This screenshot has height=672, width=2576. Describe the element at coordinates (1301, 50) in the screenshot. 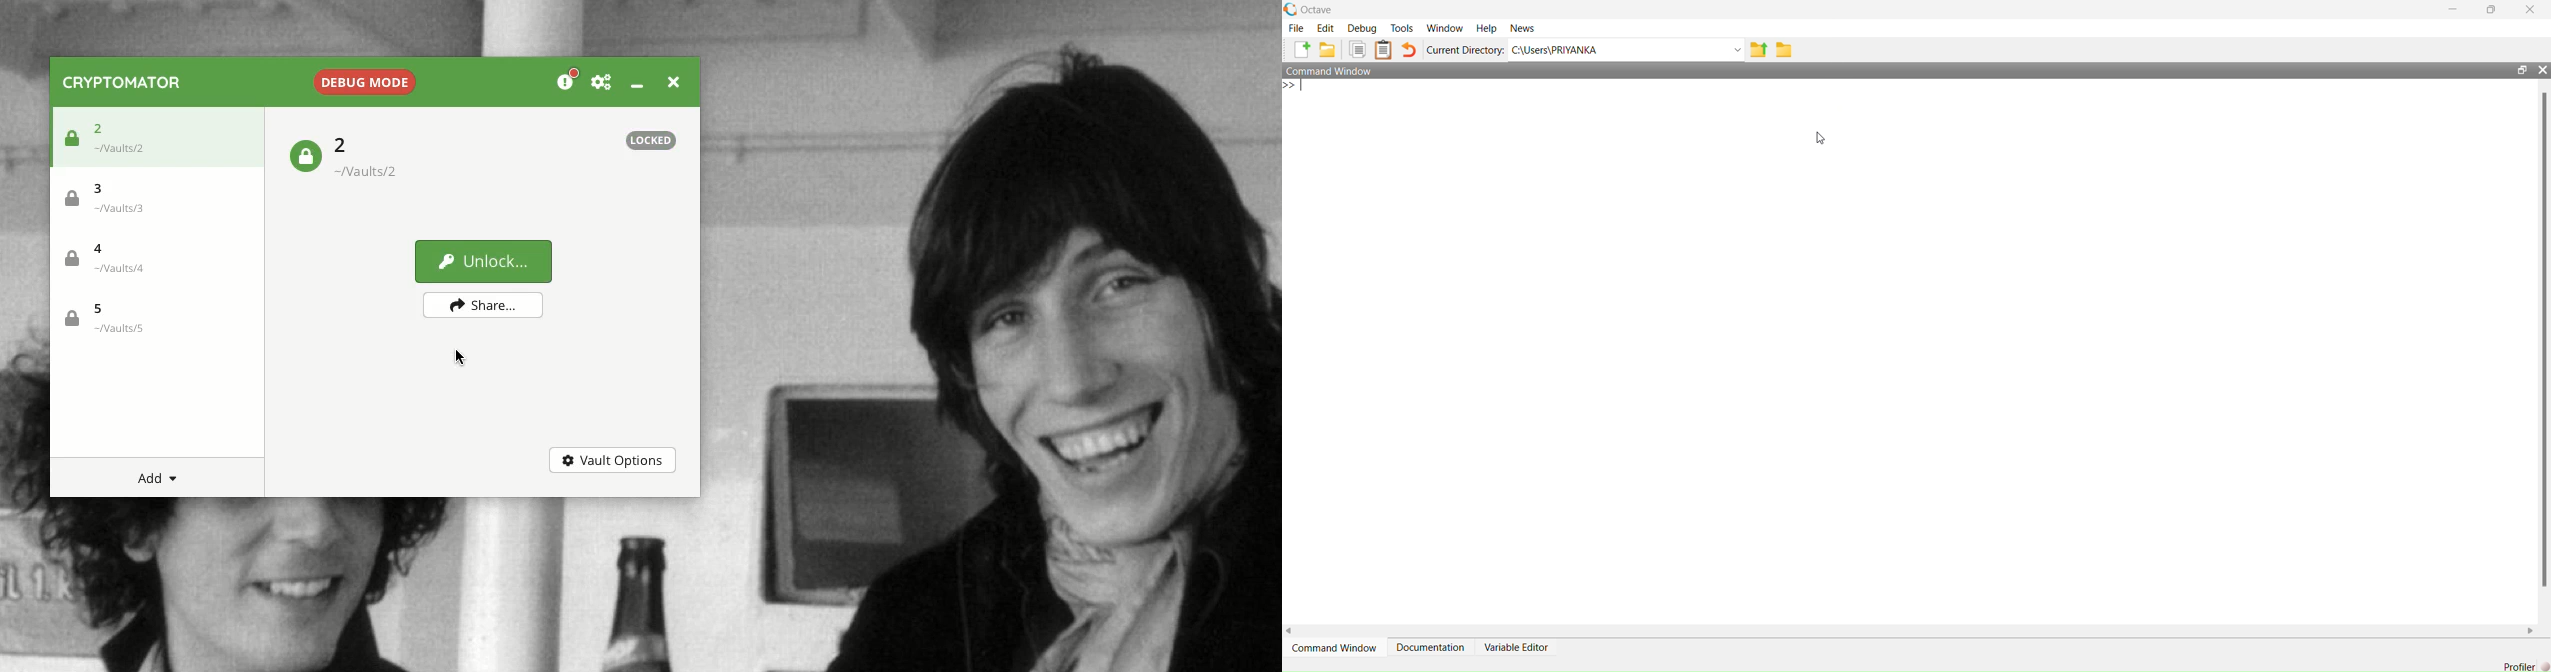

I see `add file` at that location.